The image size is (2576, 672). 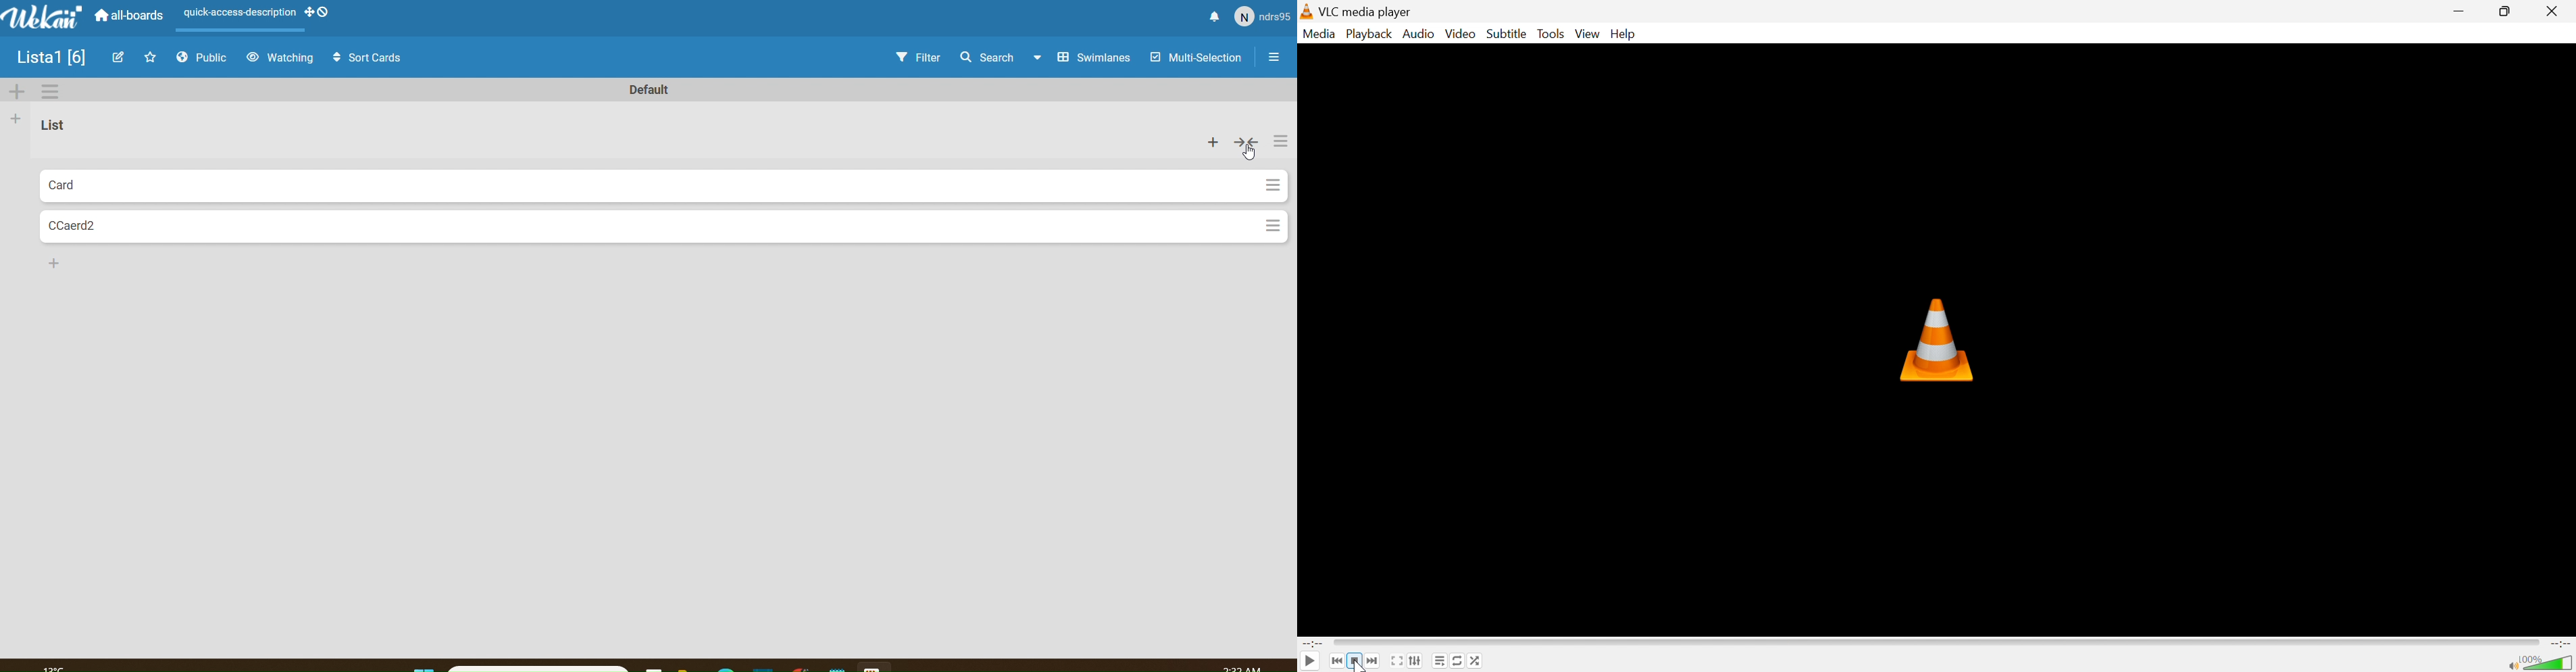 What do you see at coordinates (1939, 339) in the screenshot?
I see `VLC media player icon` at bounding box center [1939, 339].